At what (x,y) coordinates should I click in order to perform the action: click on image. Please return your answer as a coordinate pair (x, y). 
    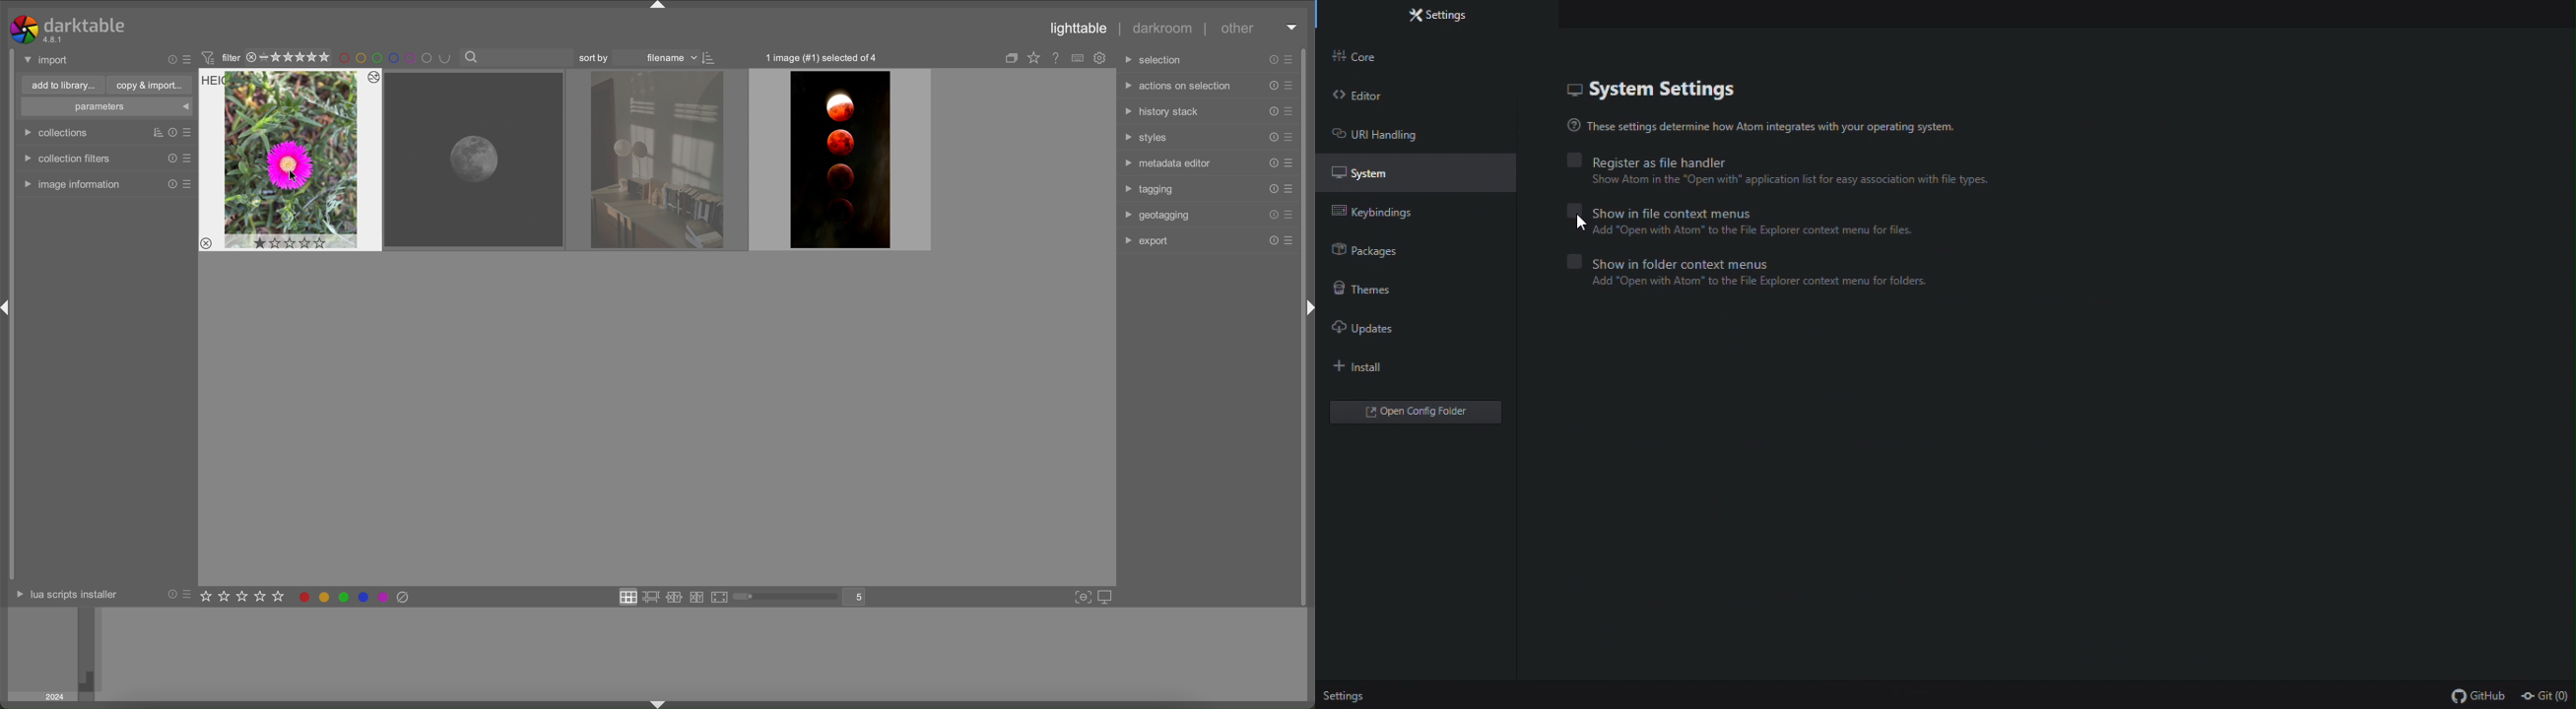
    Looking at the image, I should click on (474, 160).